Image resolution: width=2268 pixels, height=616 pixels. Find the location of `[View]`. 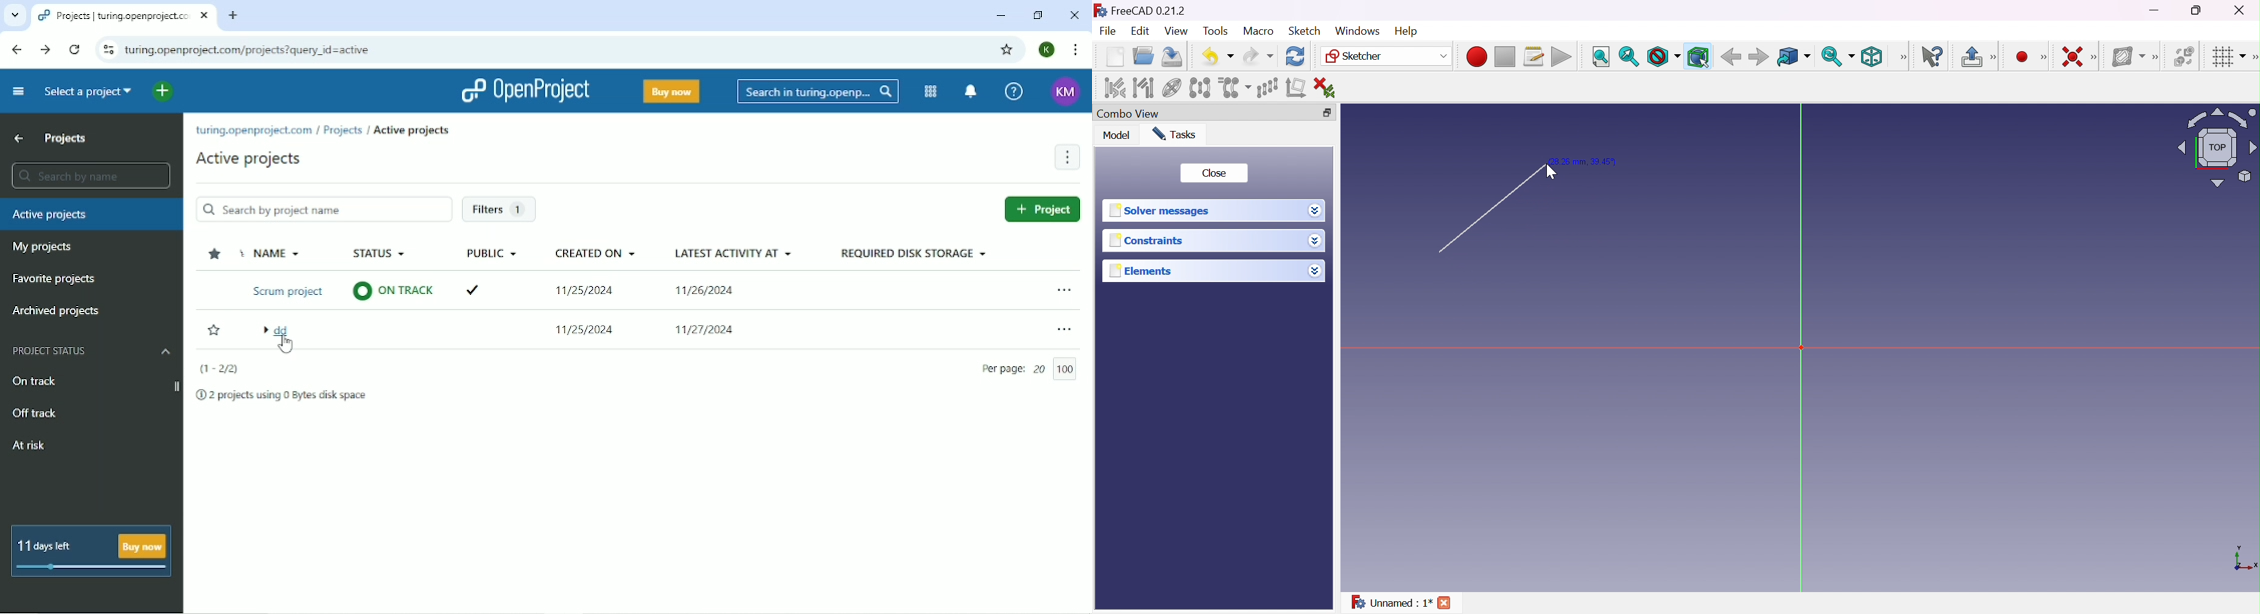

[View] is located at coordinates (1903, 57).